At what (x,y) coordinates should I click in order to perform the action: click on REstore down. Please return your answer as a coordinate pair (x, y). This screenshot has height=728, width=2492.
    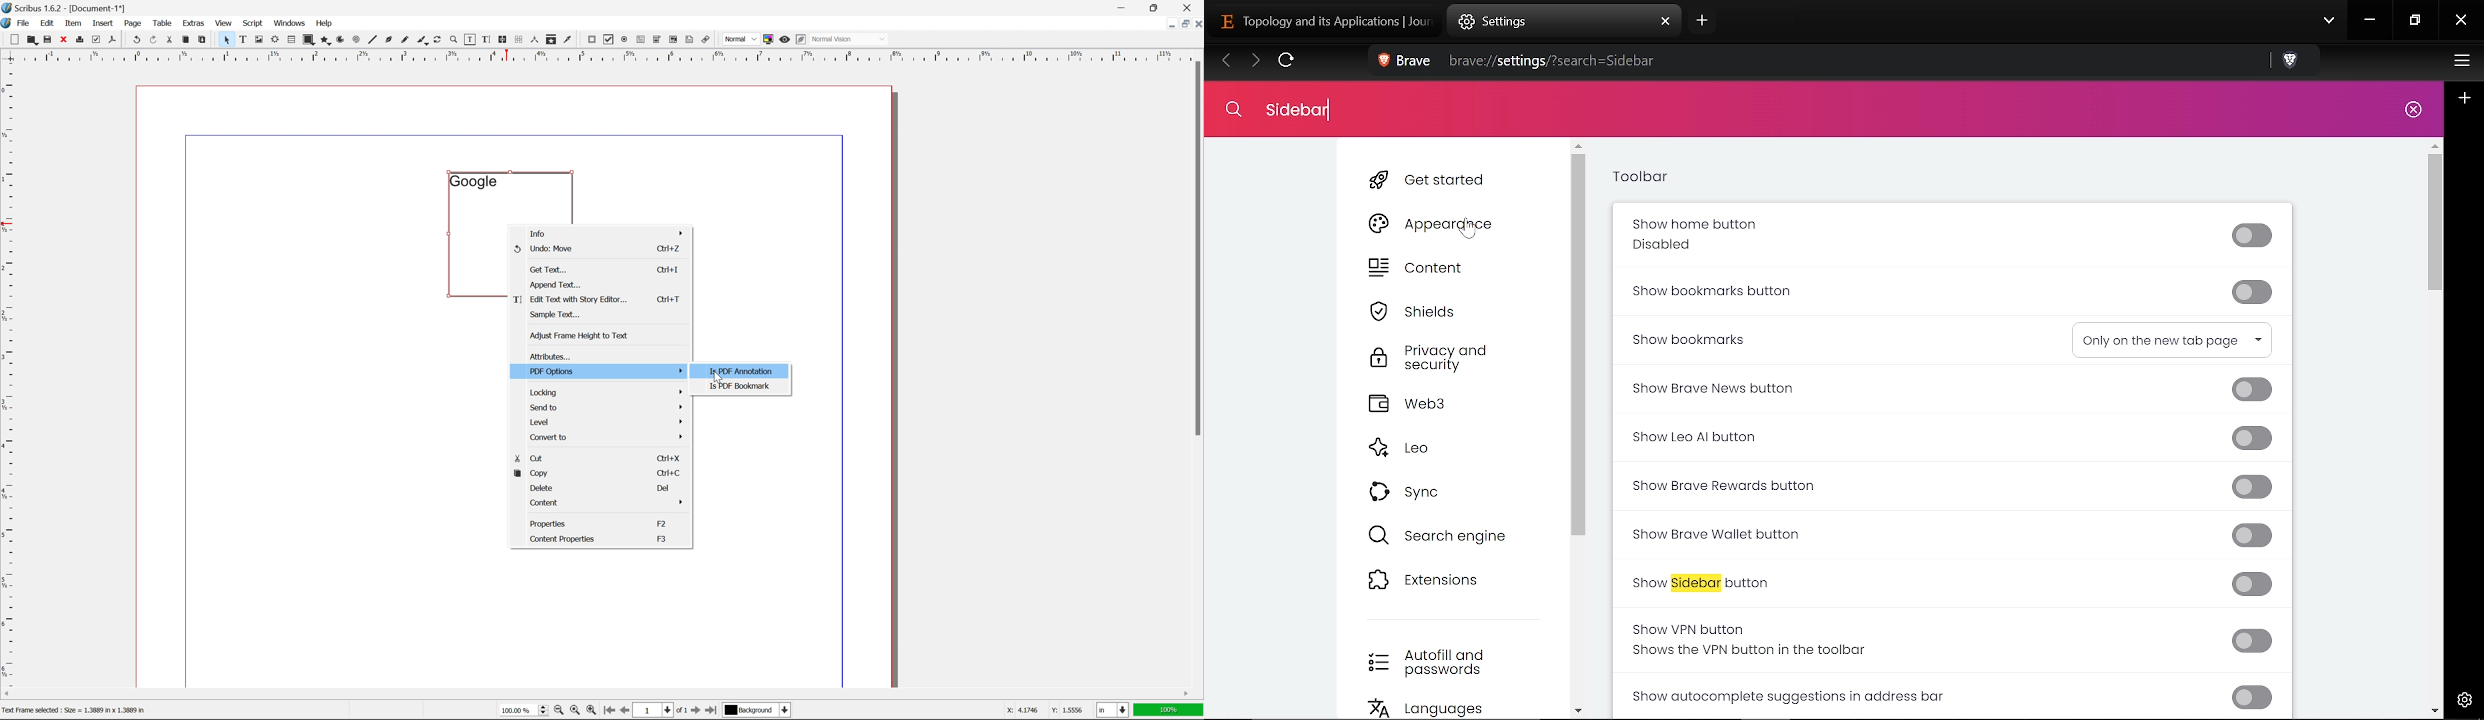
    Looking at the image, I should click on (2417, 21).